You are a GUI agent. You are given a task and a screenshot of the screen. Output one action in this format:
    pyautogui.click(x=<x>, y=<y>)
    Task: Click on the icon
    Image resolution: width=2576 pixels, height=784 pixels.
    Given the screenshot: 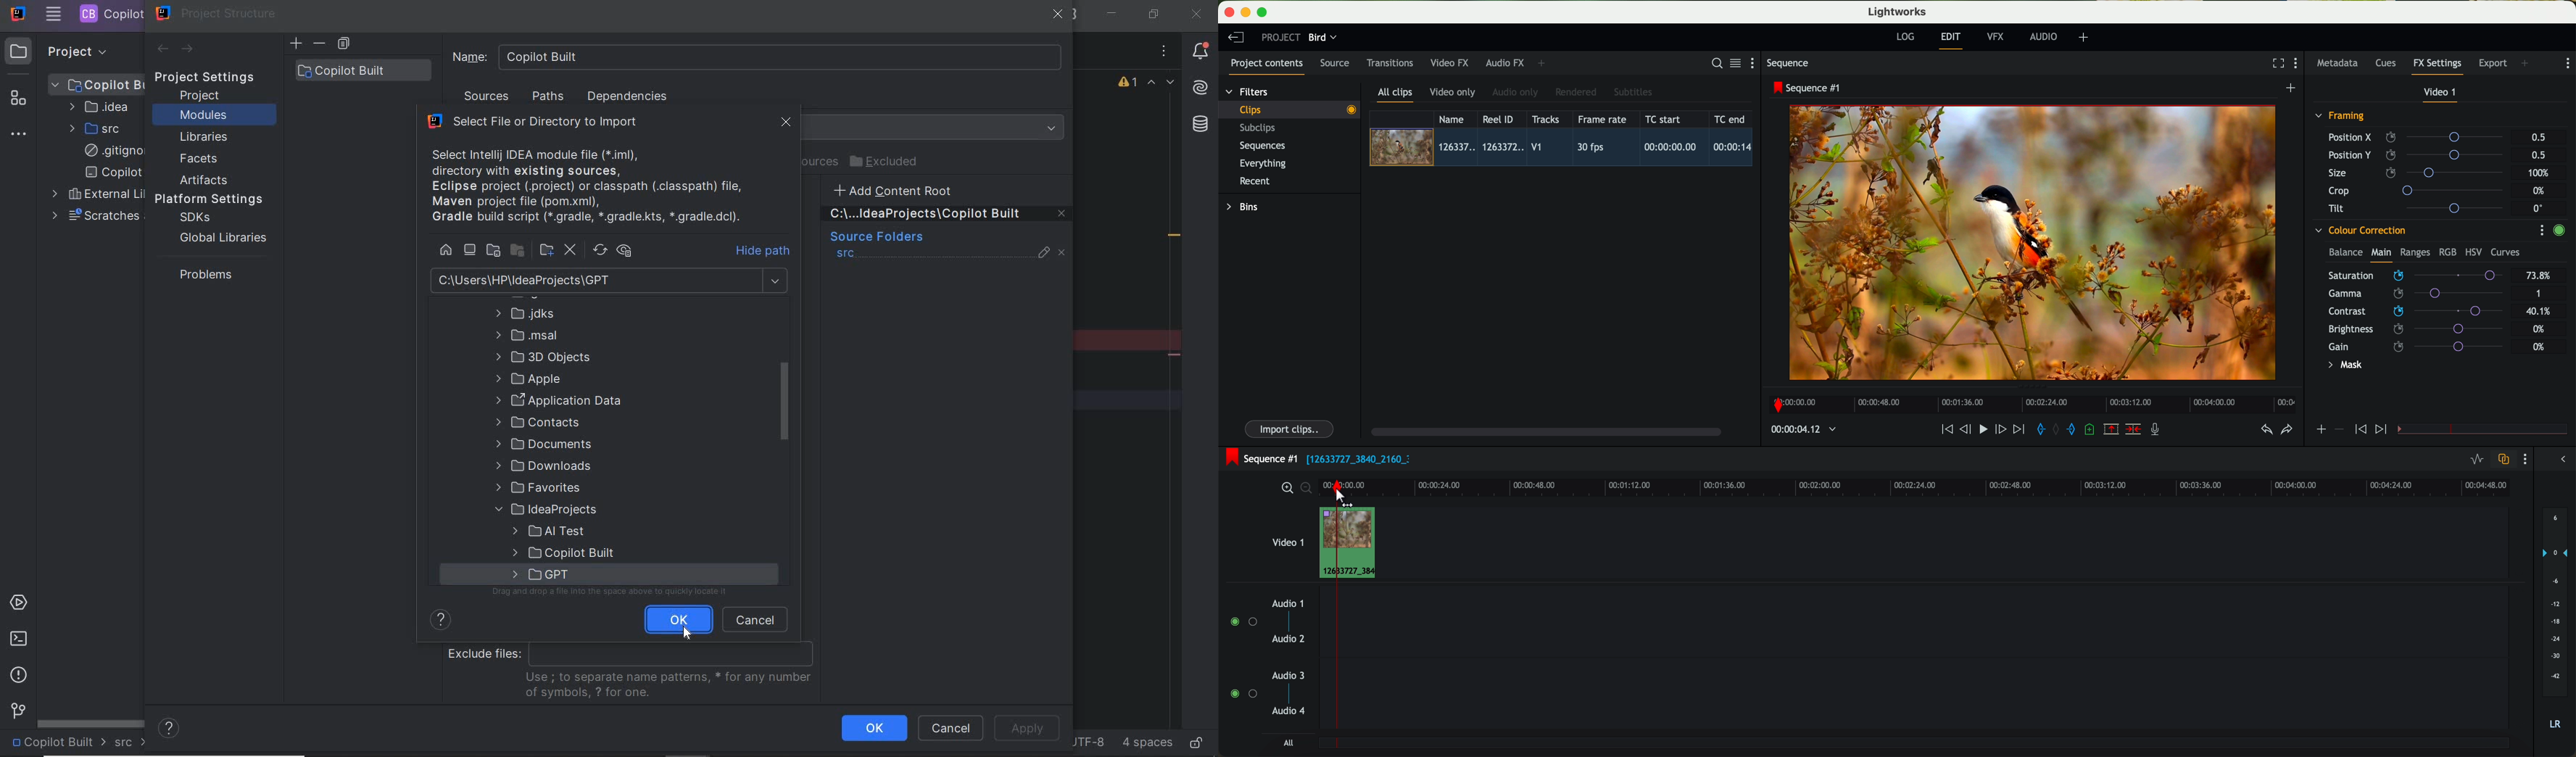 What is the action you would take?
    pyautogui.click(x=2338, y=429)
    